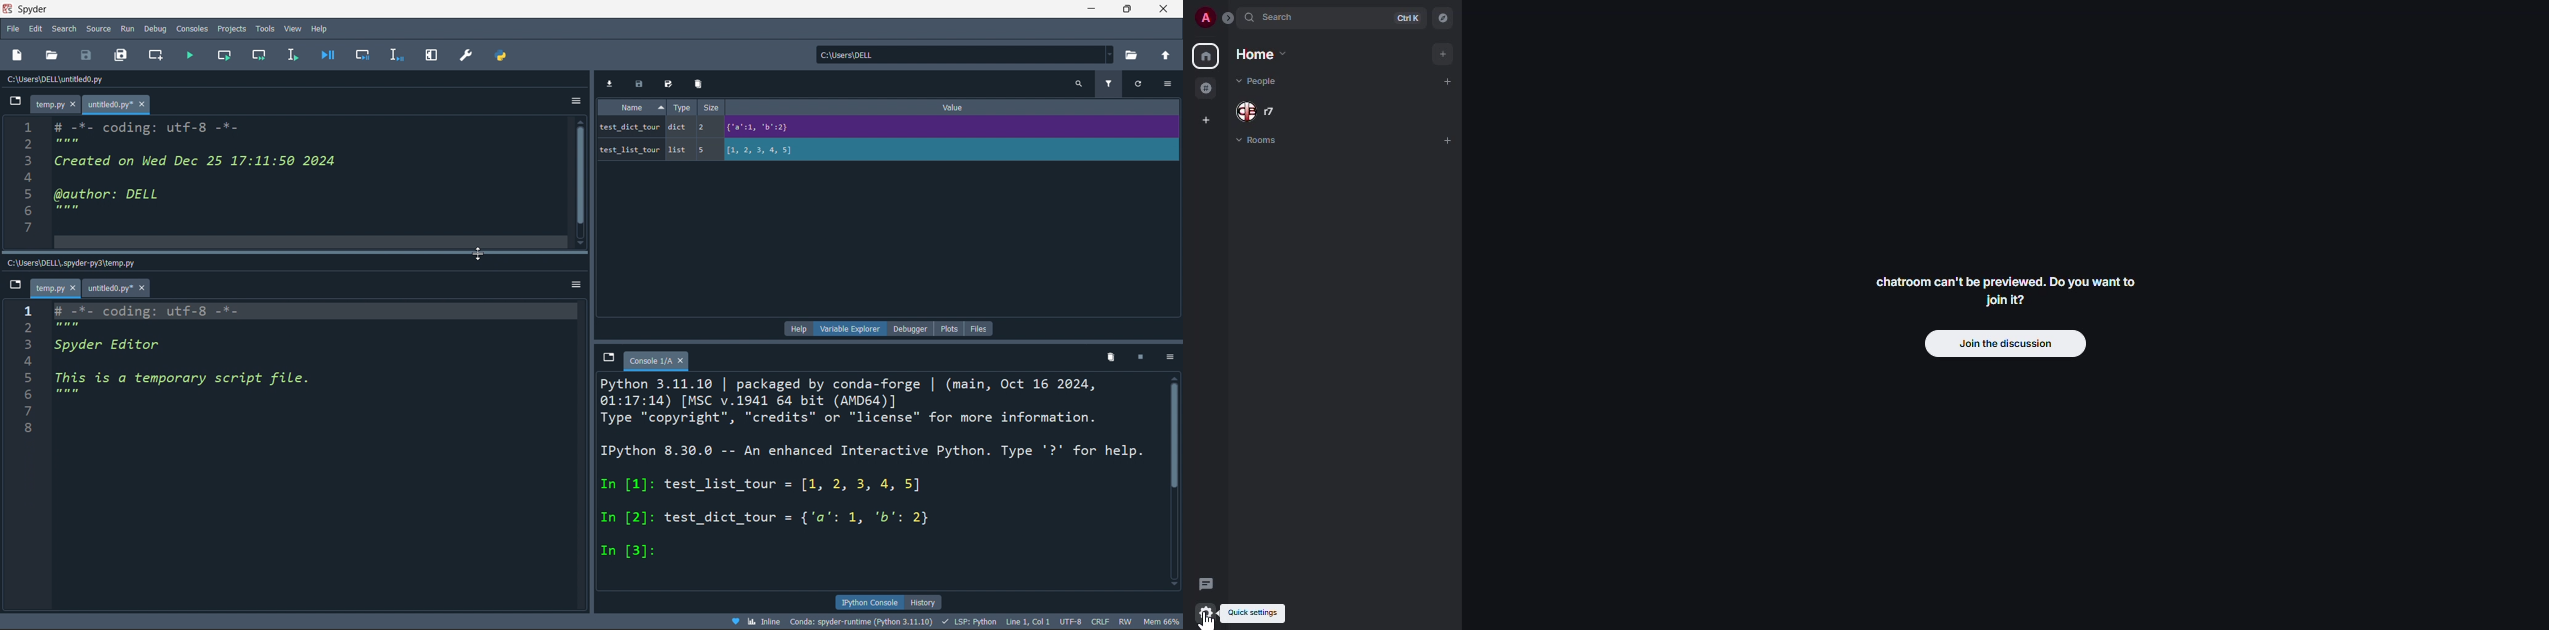 This screenshot has height=644, width=2576. What do you see at coordinates (398, 56) in the screenshot?
I see `debug line` at bounding box center [398, 56].